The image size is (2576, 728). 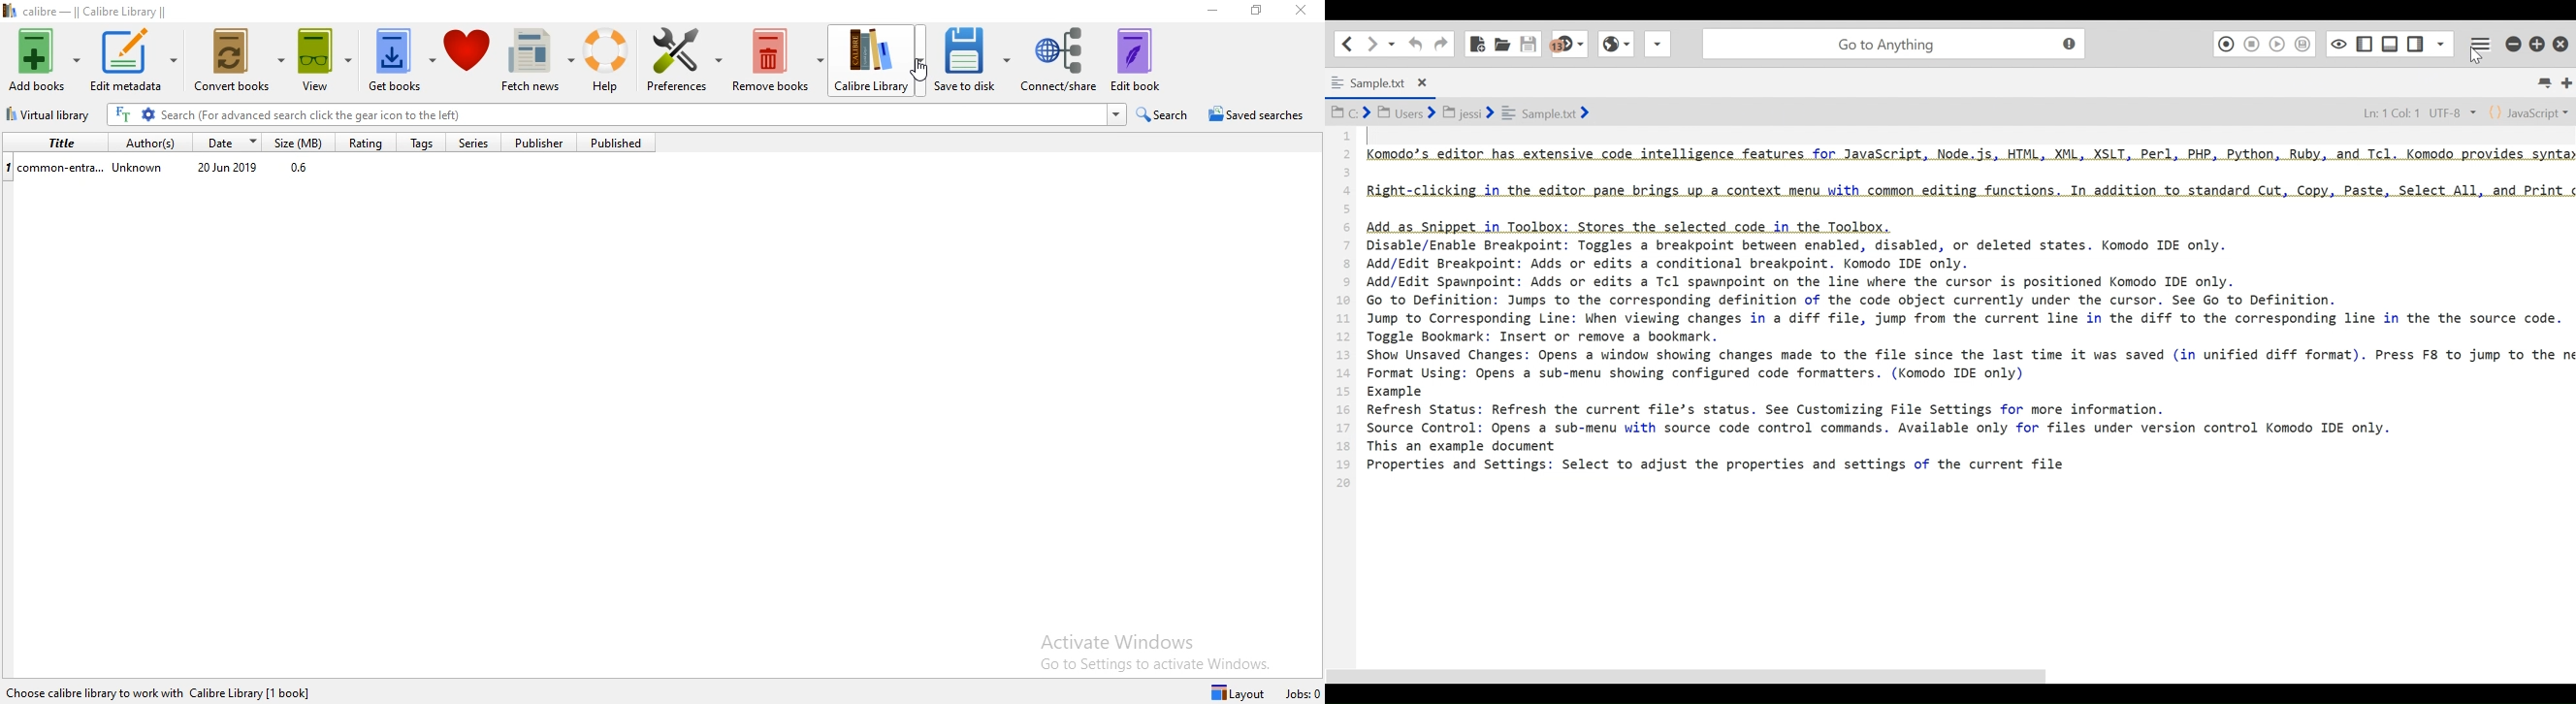 I want to click on Connect/share, so click(x=1060, y=60).